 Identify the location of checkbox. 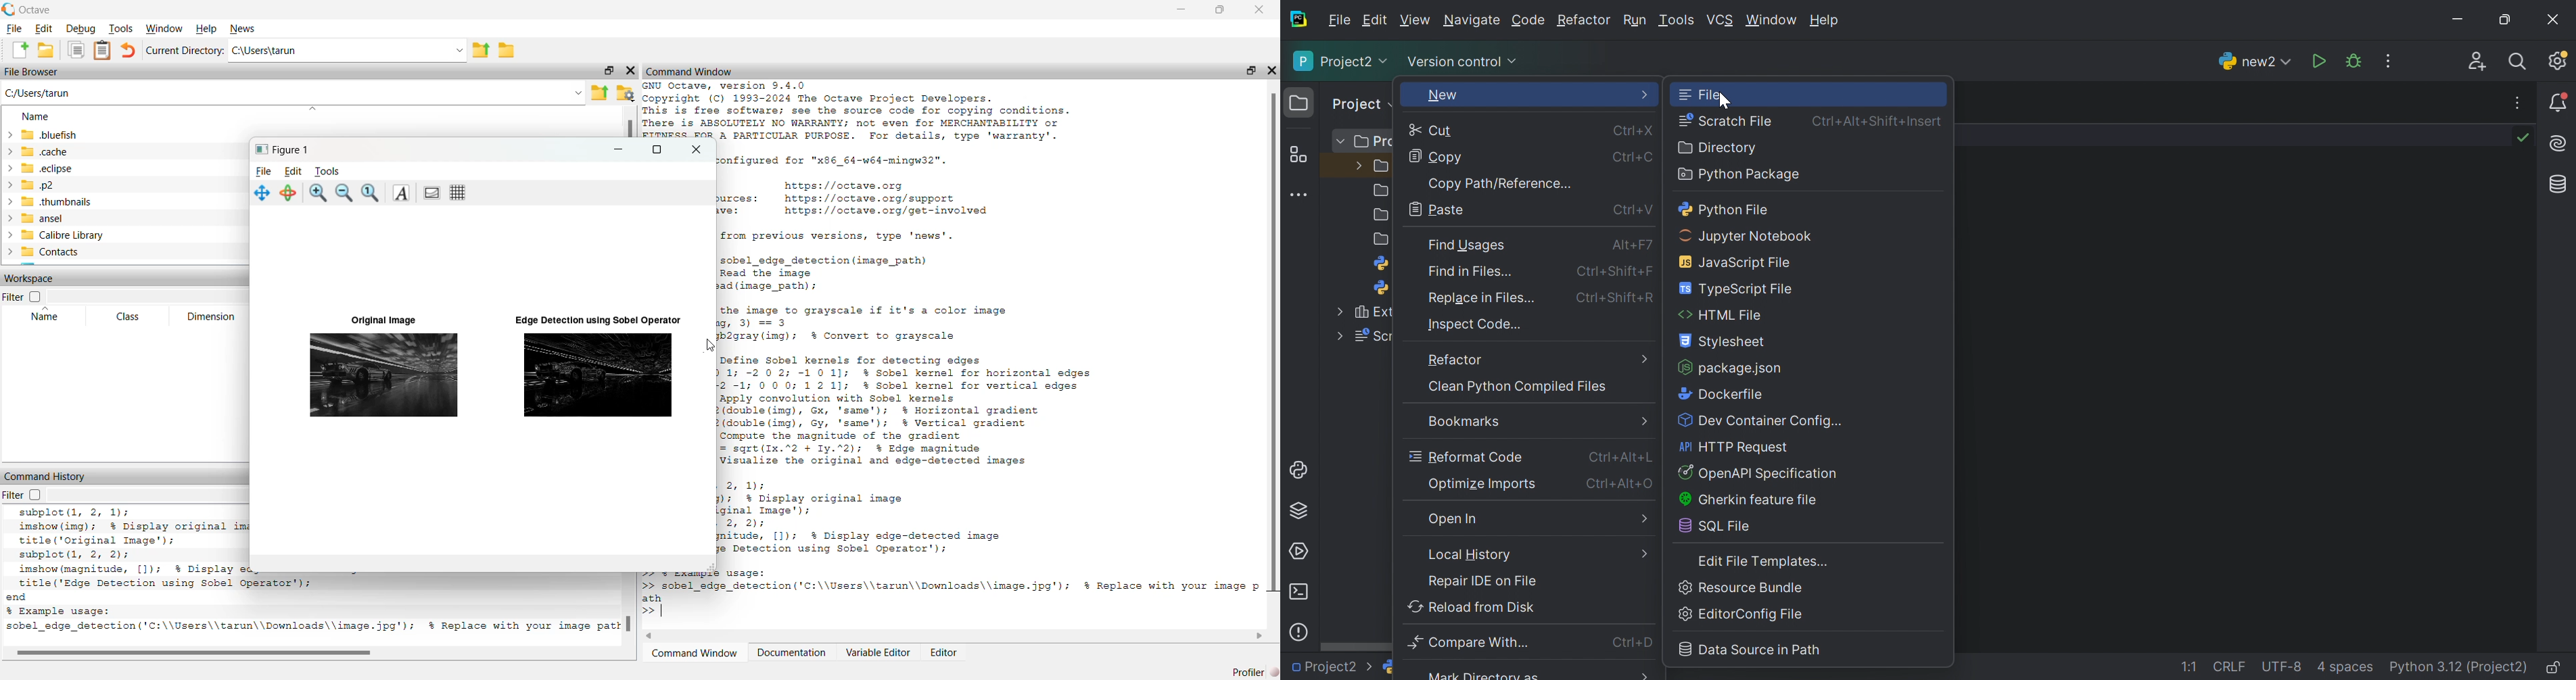
(39, 297).